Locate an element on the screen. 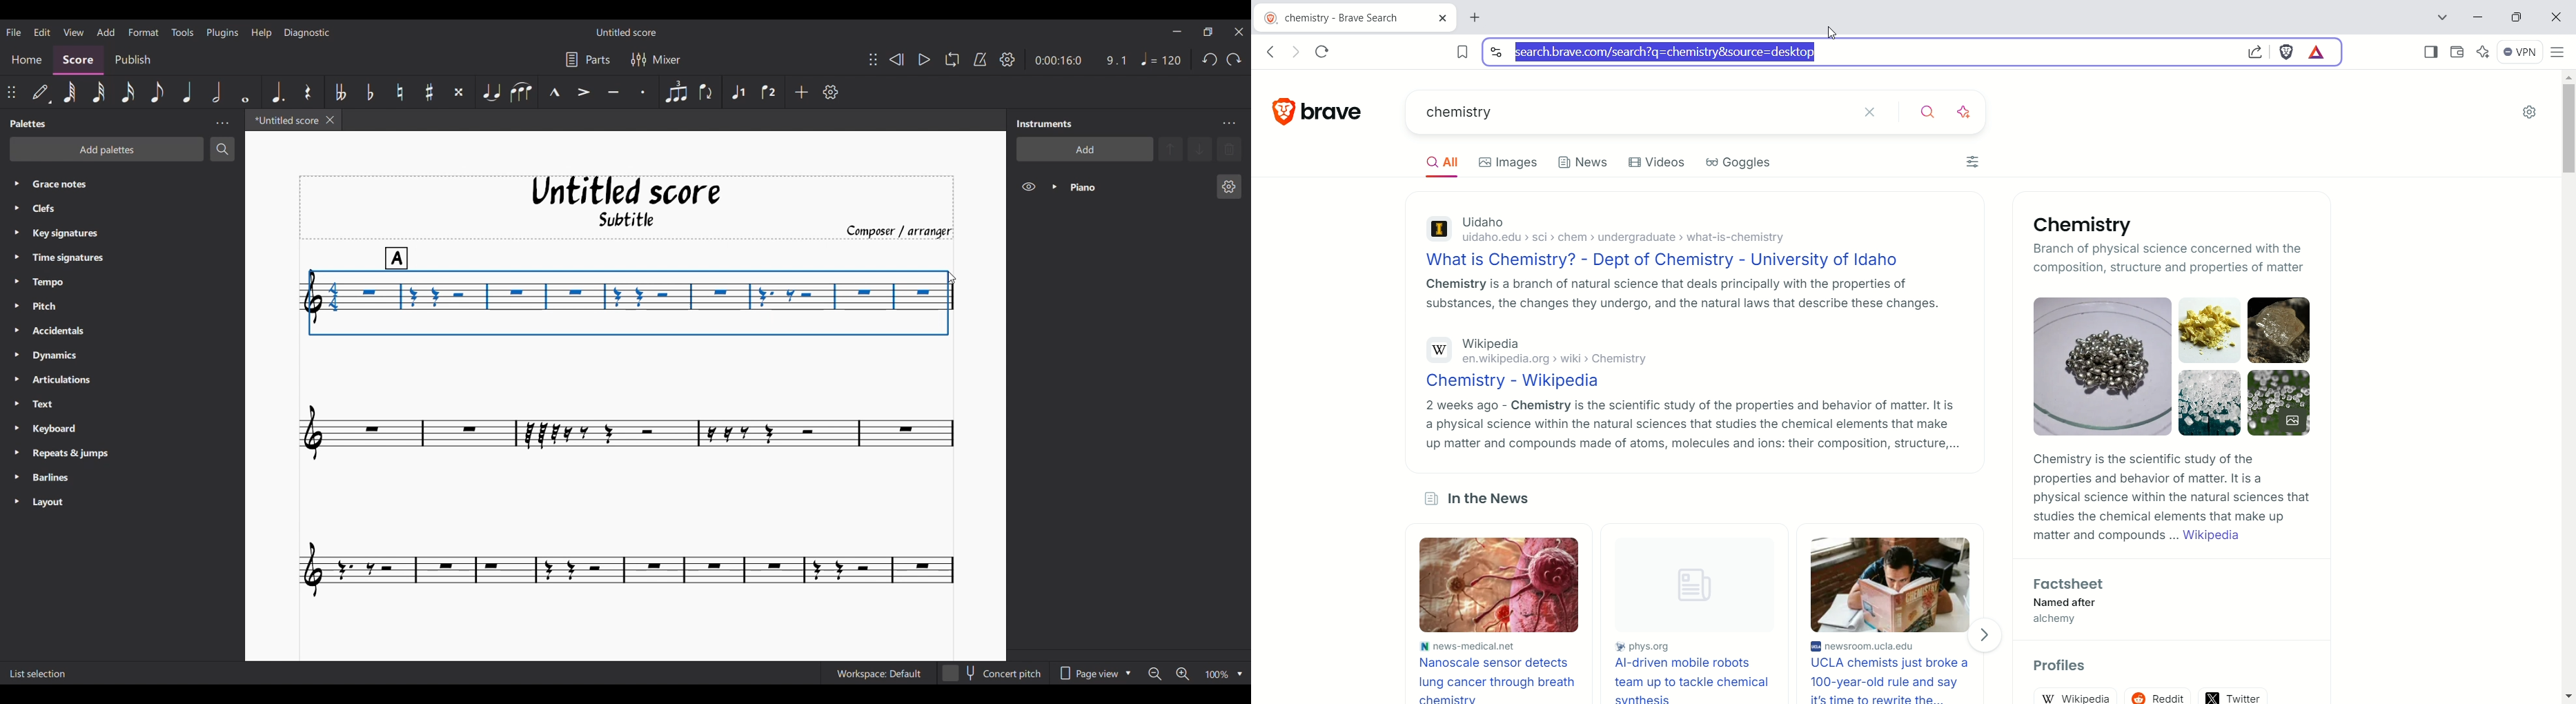  Repeats & jumps is located at coordinates (77, 453).